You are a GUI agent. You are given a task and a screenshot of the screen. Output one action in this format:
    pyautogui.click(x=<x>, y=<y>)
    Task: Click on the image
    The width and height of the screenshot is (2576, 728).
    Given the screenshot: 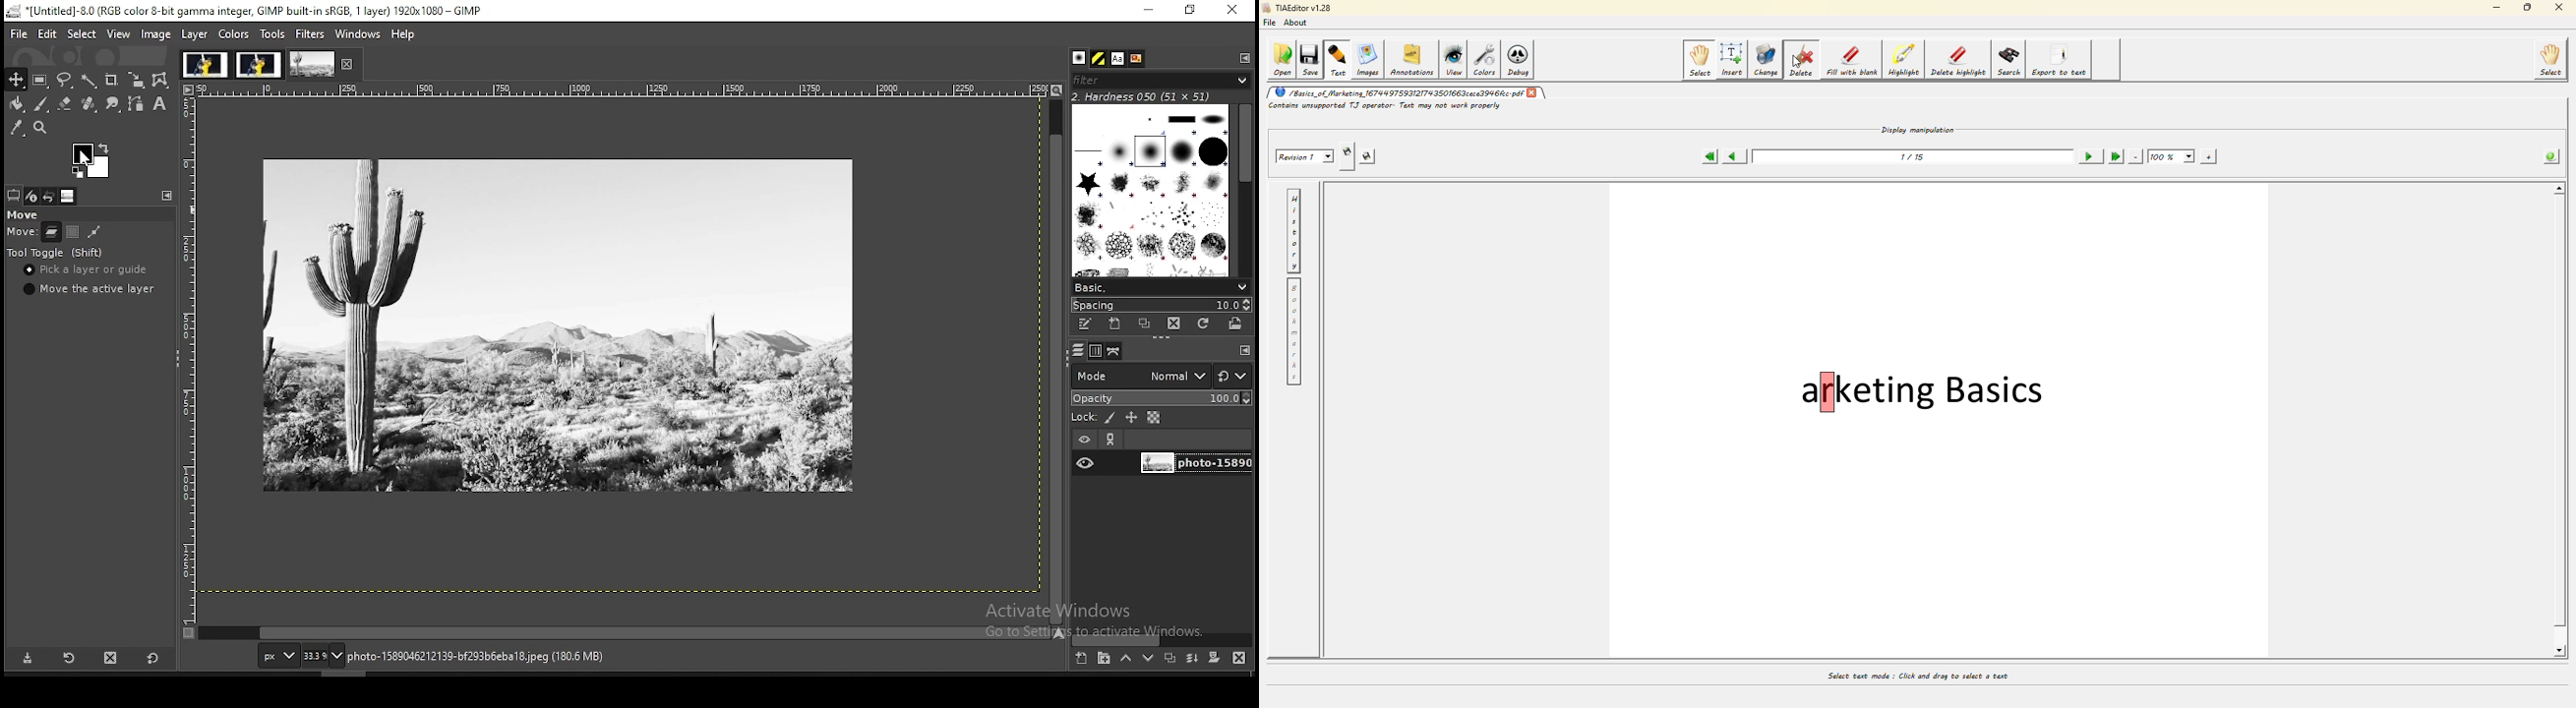 What is the action you would take?
    pyautogui.click(x=312, y=64)
    